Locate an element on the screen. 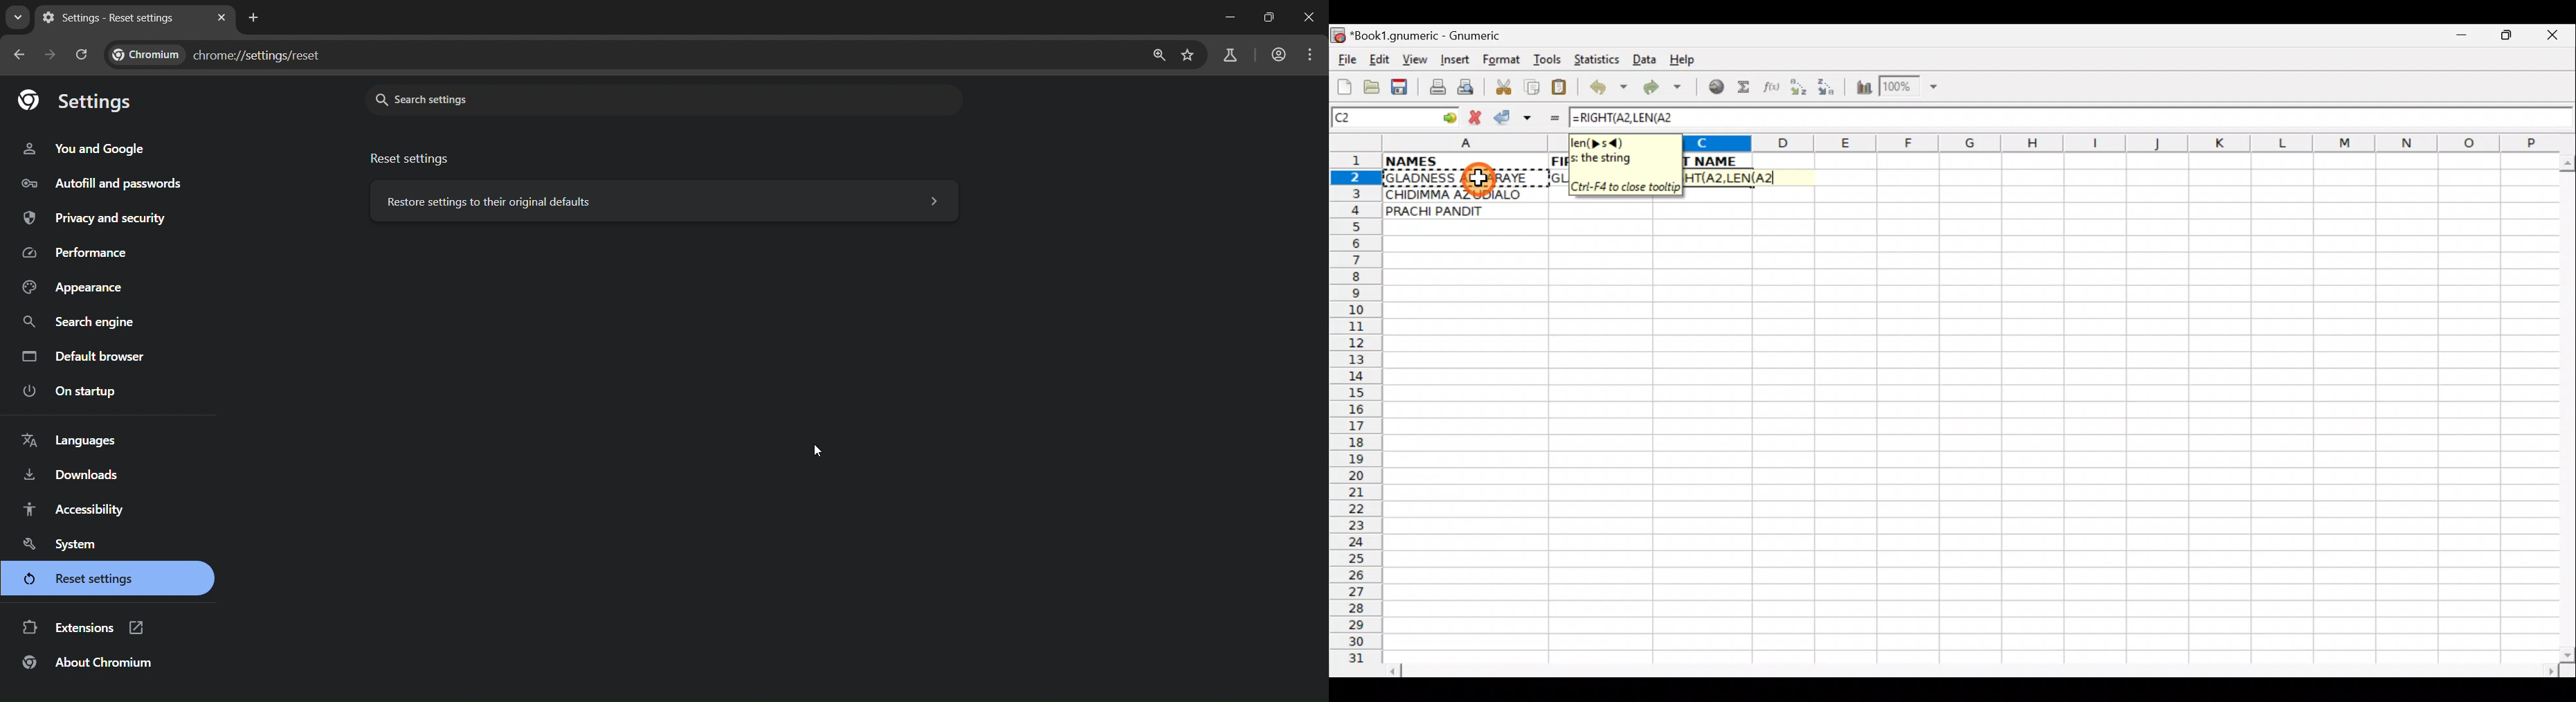  =RIGHT(A2,LEN(A2 is located at coordinates (1621, 118).